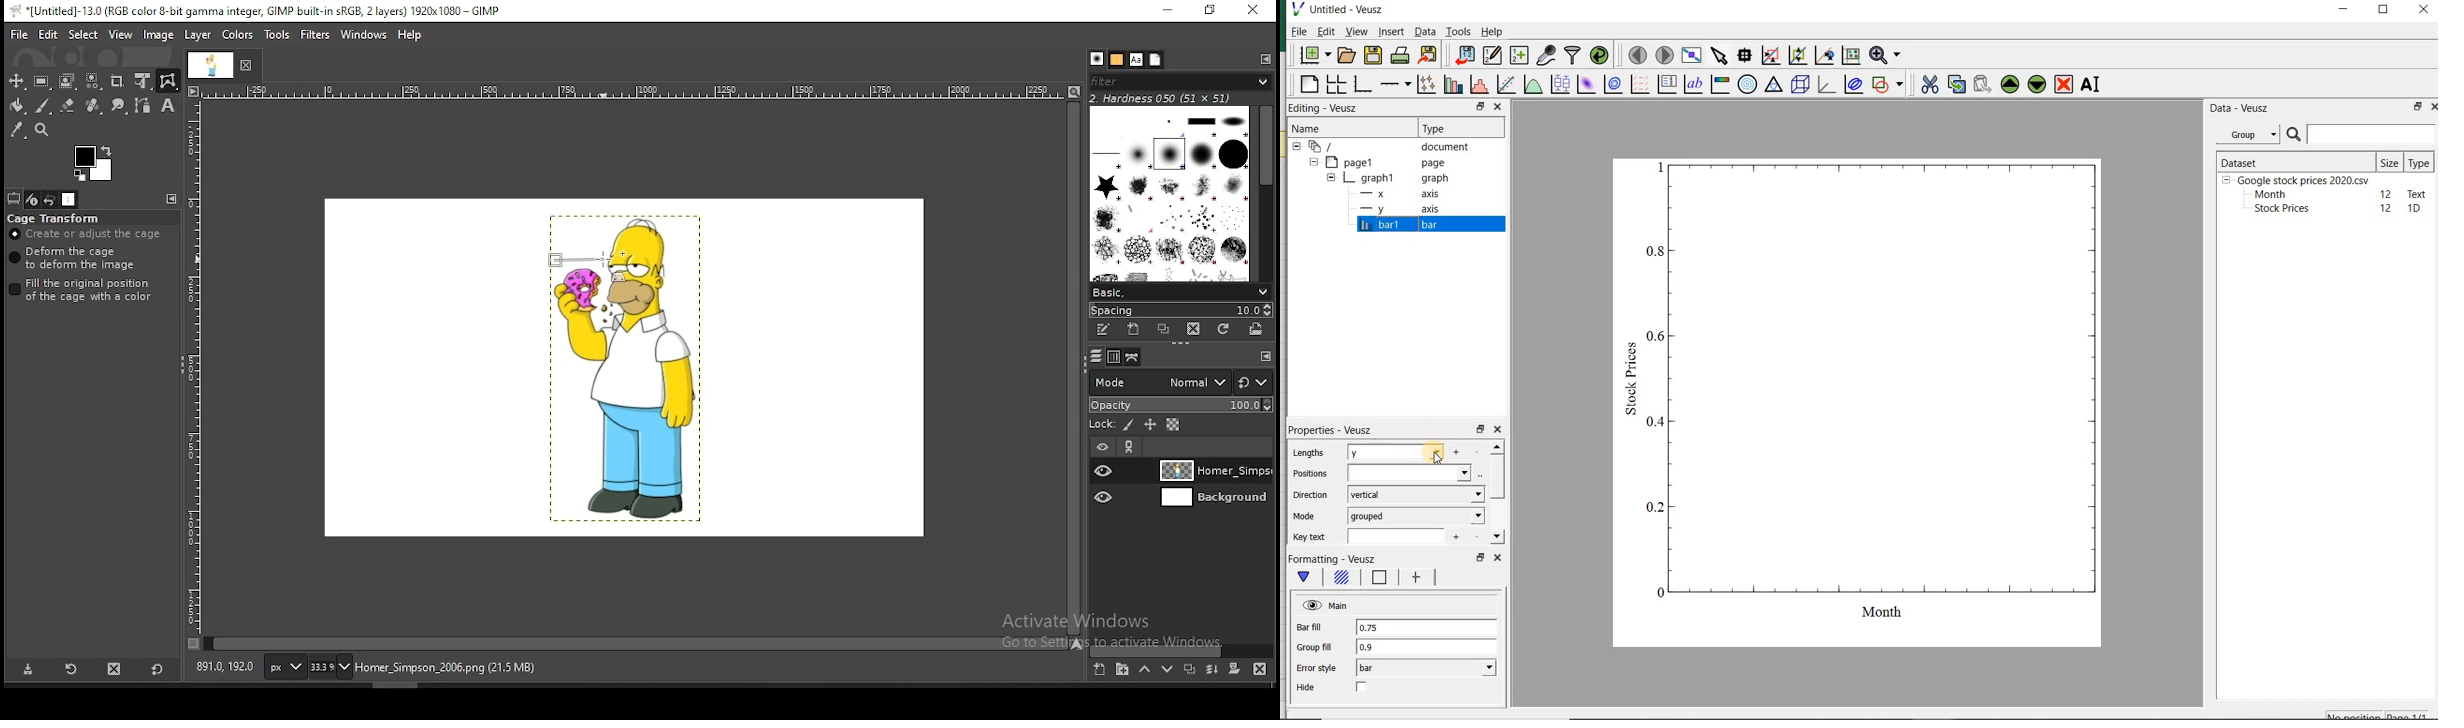 The image size is (2464, 728). What do you see at coordinates (86, 290) in the screenshot?
I see `fill the original position of the cage with a color` at bounding box center [86, 290].